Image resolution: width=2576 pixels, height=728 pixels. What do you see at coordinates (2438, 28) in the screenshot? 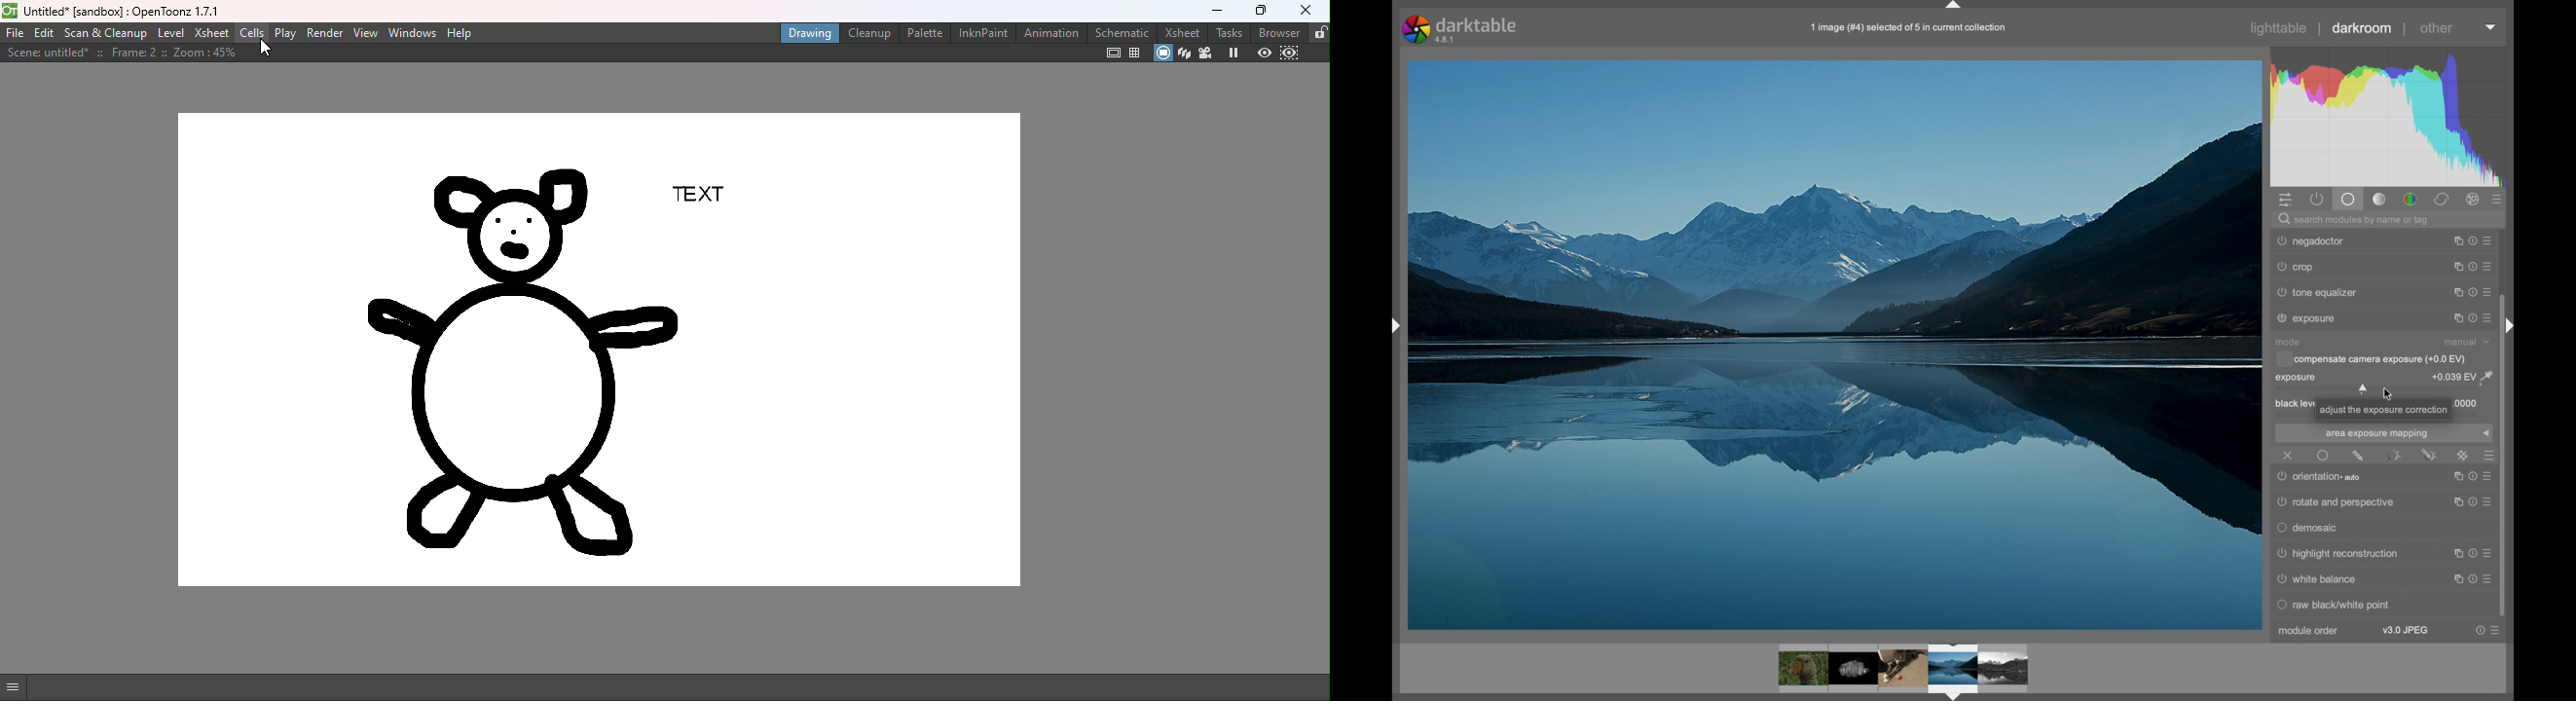
I see `other` at bounding box center [2438, 28].